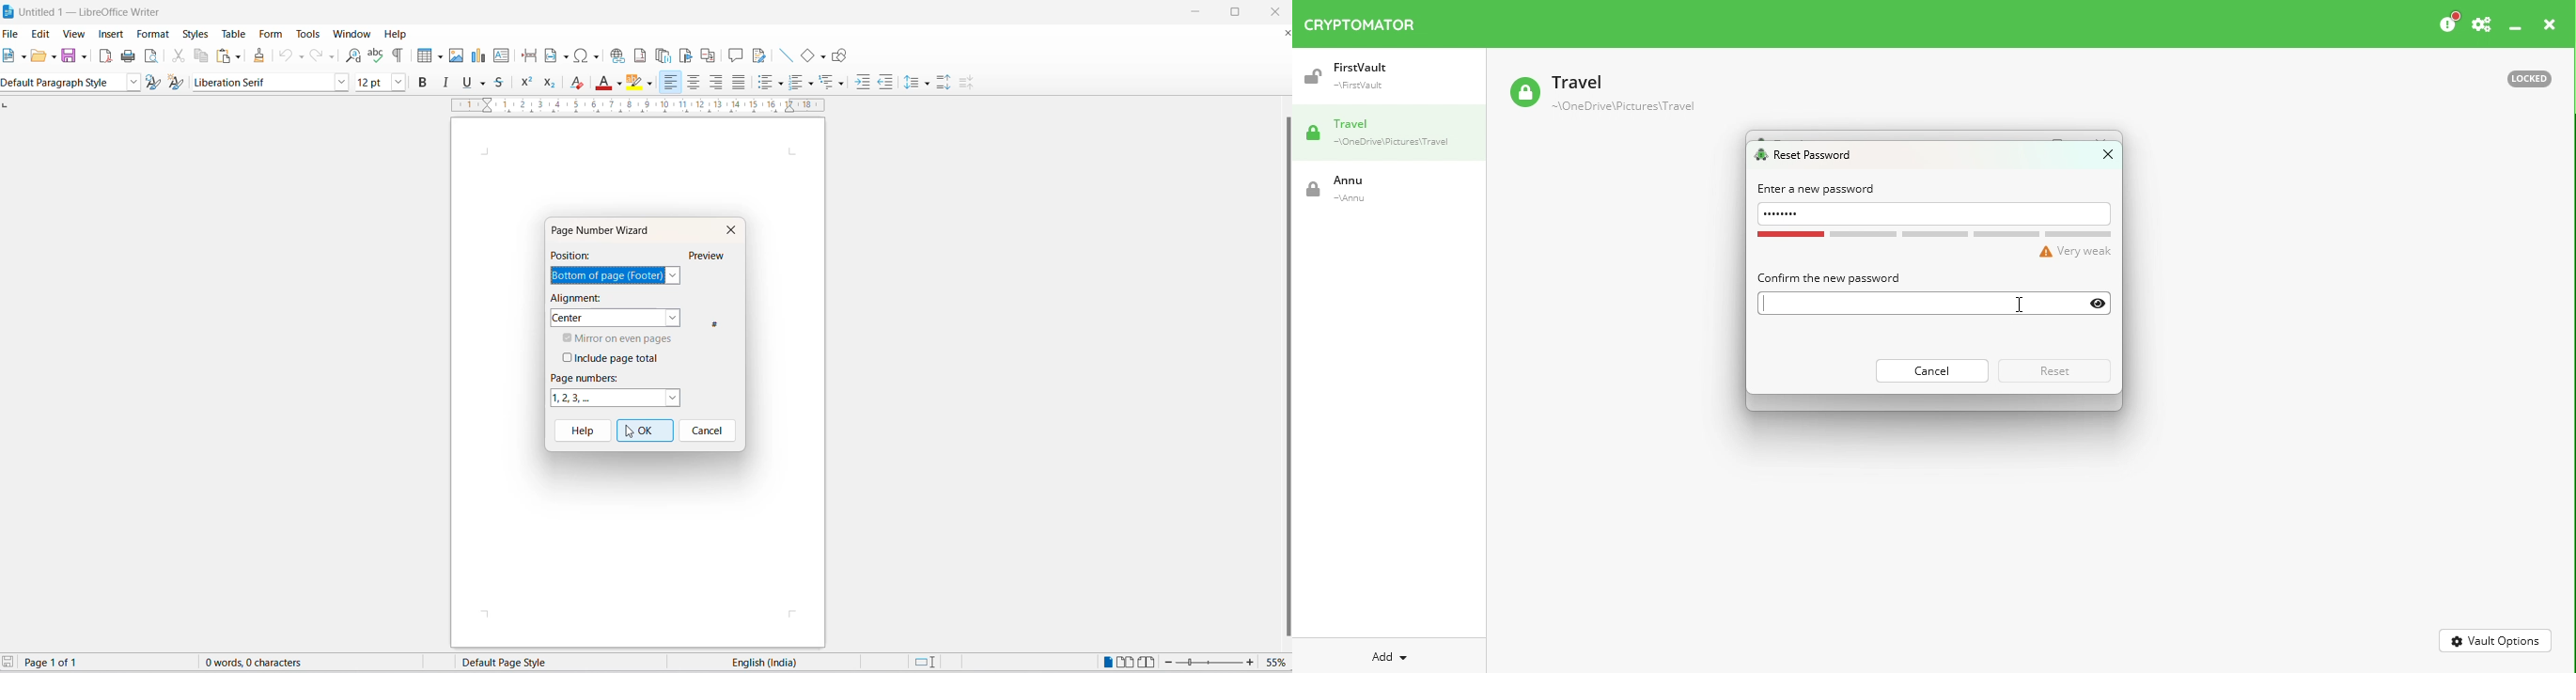 The image size is (2576, 700). I want to click on book view, so click(1150, 663).